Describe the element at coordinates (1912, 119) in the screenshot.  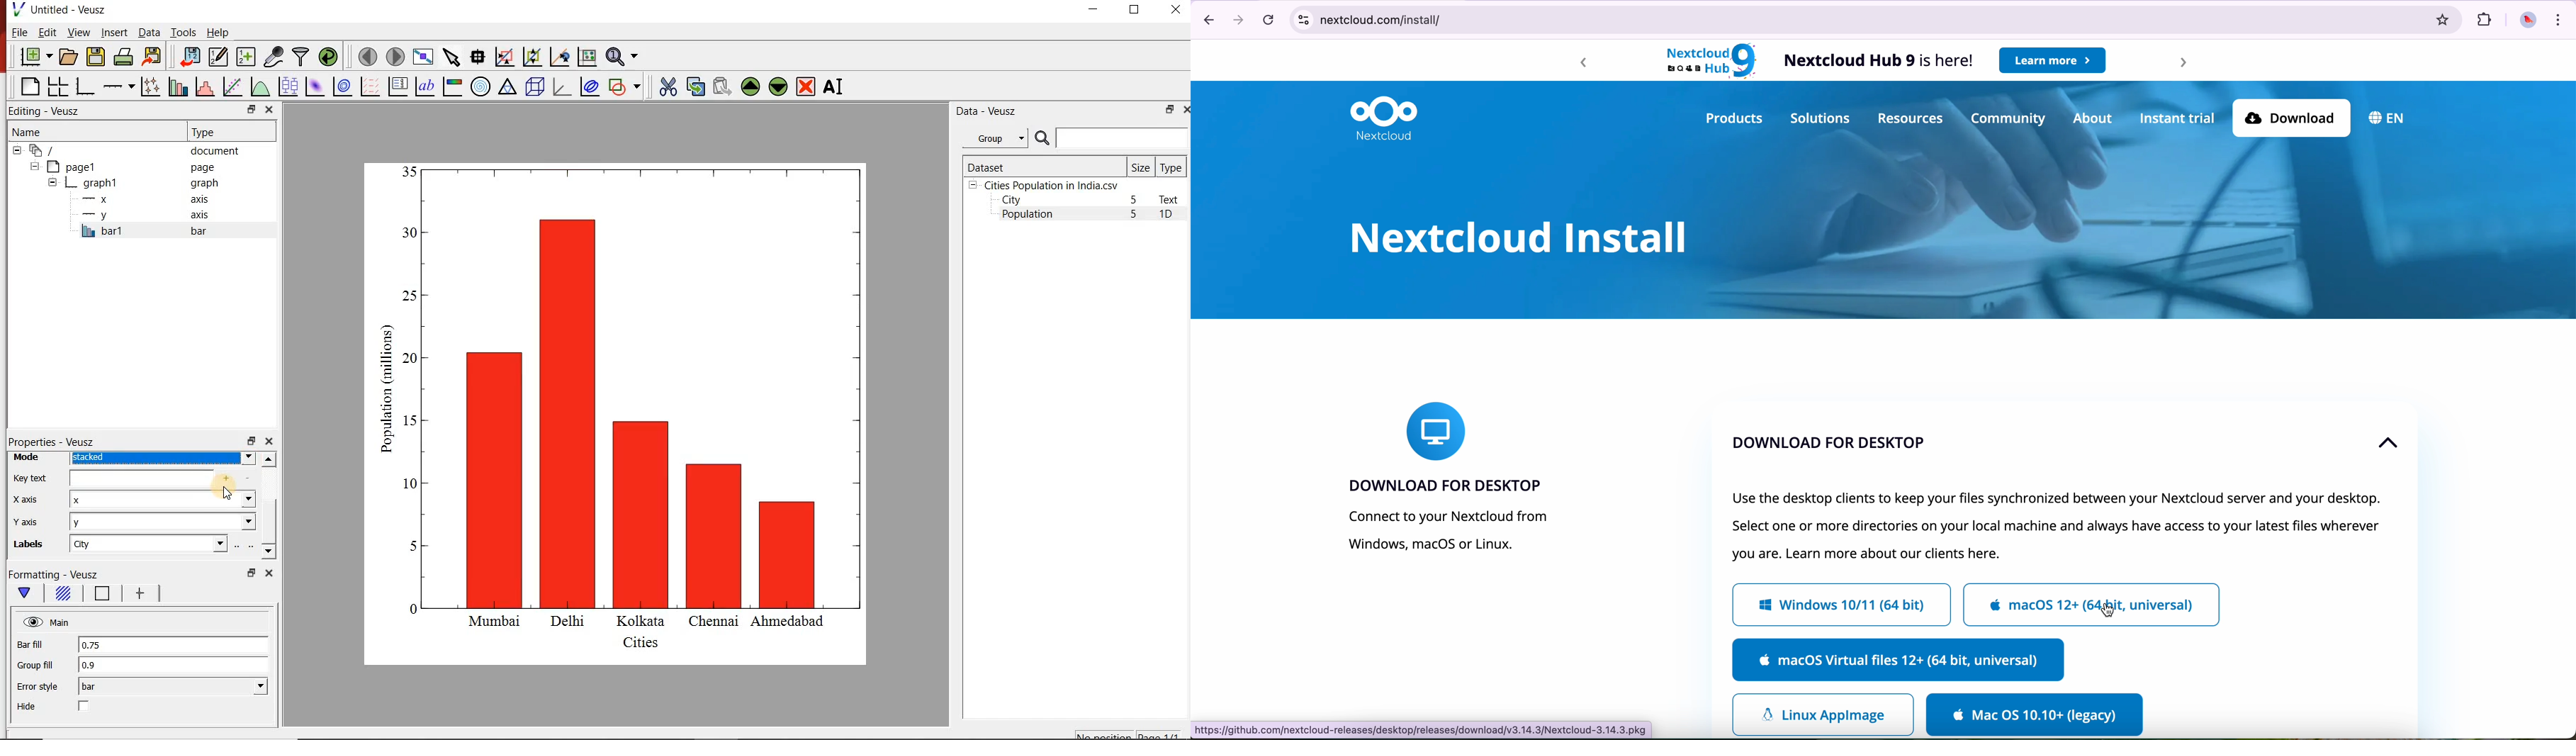
I see `resources` at that location.